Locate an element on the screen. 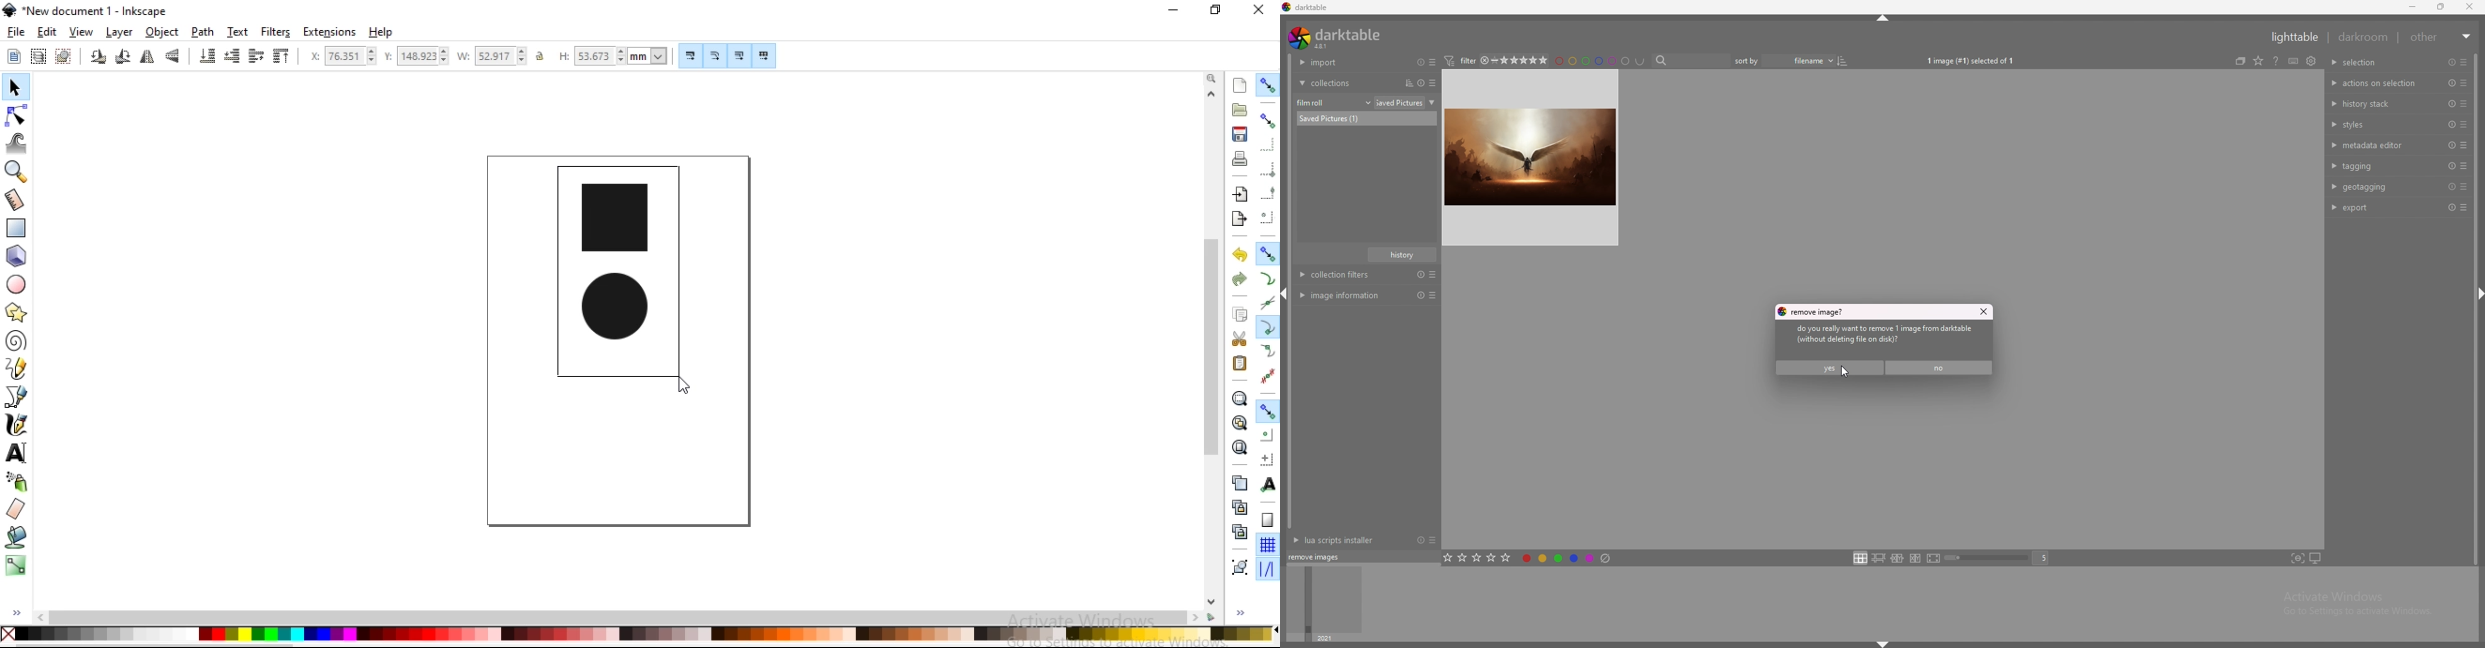  actions on selection is located at coordinates (2376, 84).